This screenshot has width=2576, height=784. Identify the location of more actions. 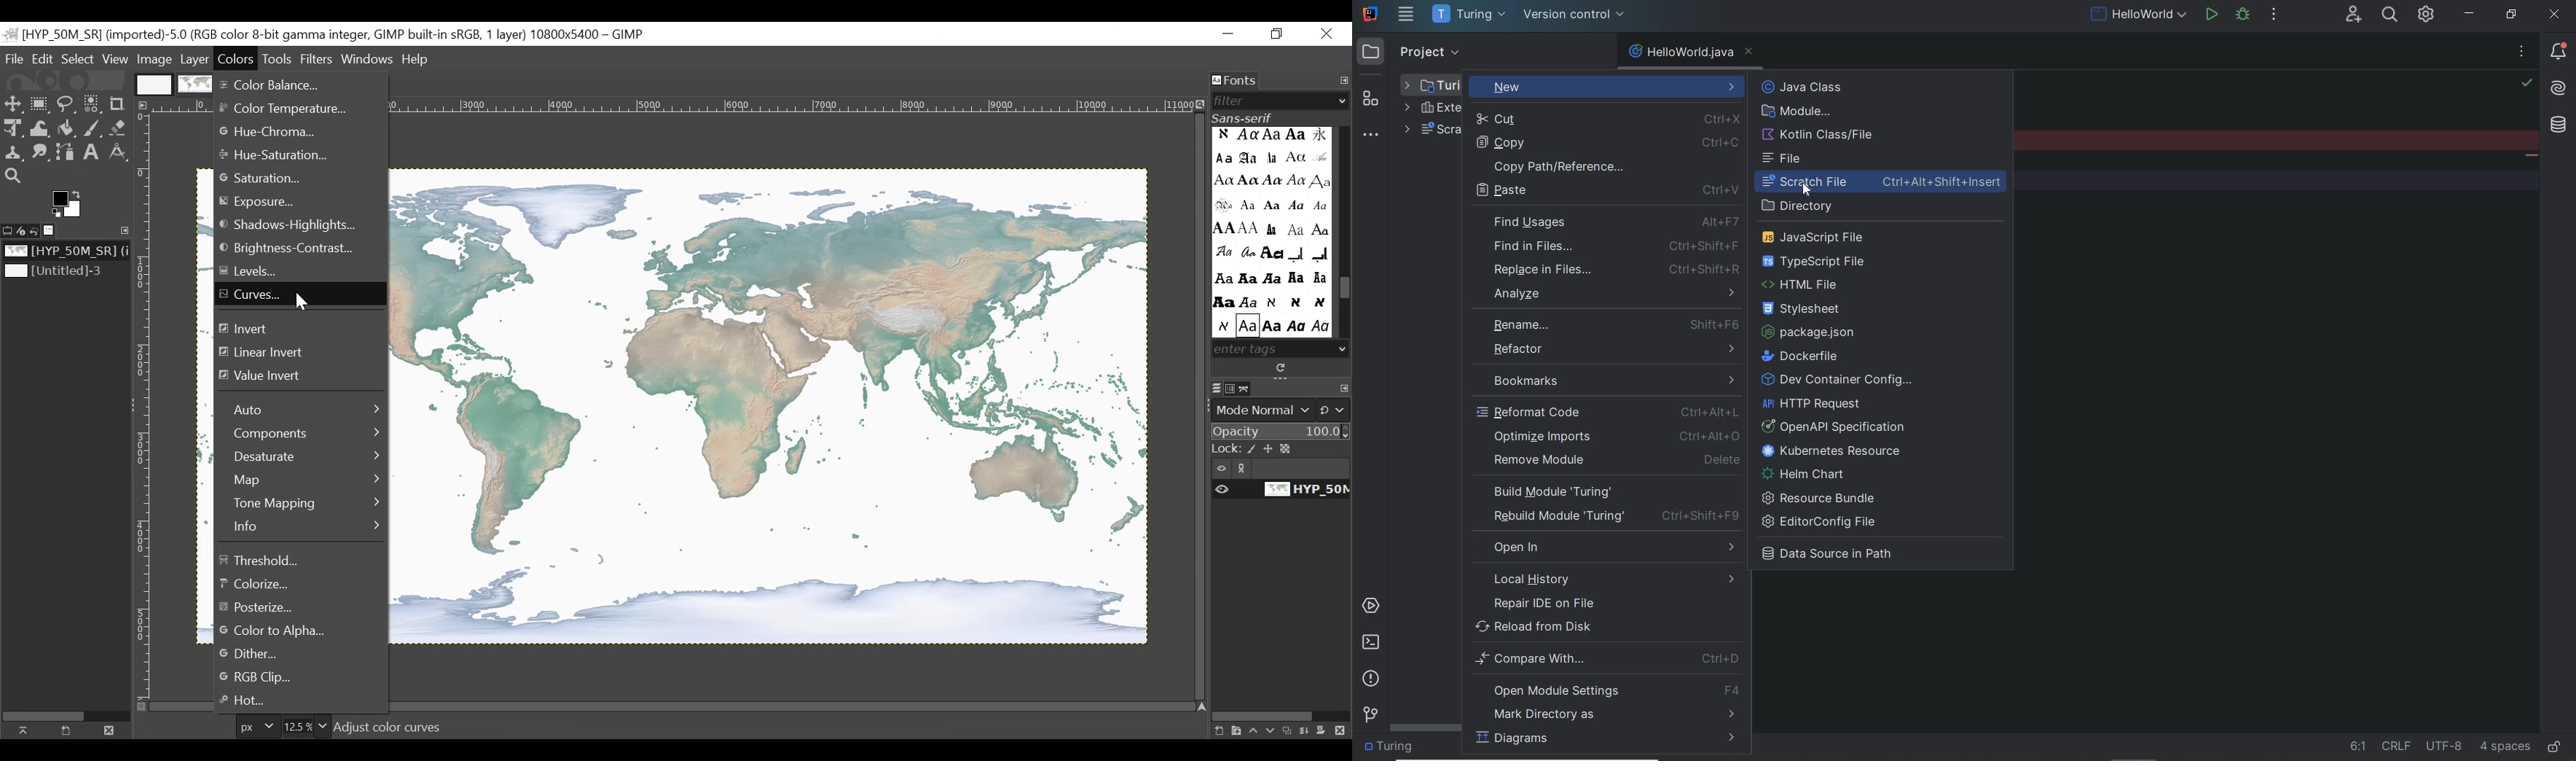
(2274, 16).